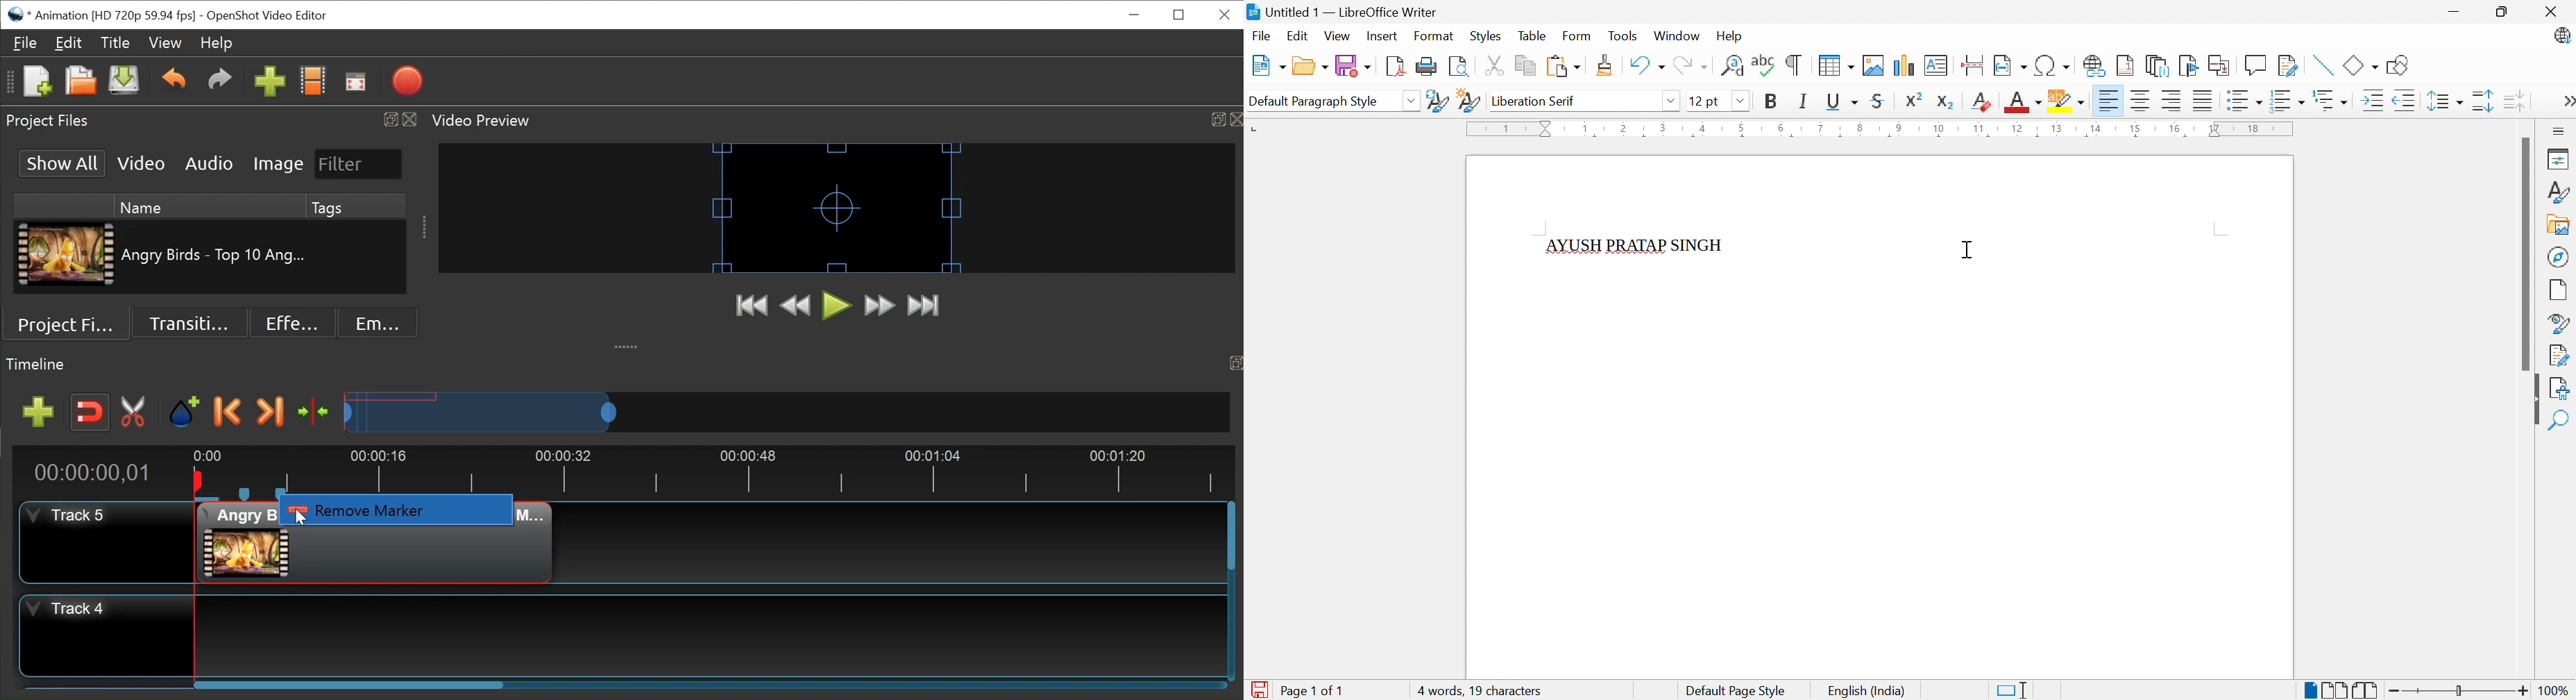 This screenshot has height=700, width=2576. I want to click on Align Left, so click(2107, 101).